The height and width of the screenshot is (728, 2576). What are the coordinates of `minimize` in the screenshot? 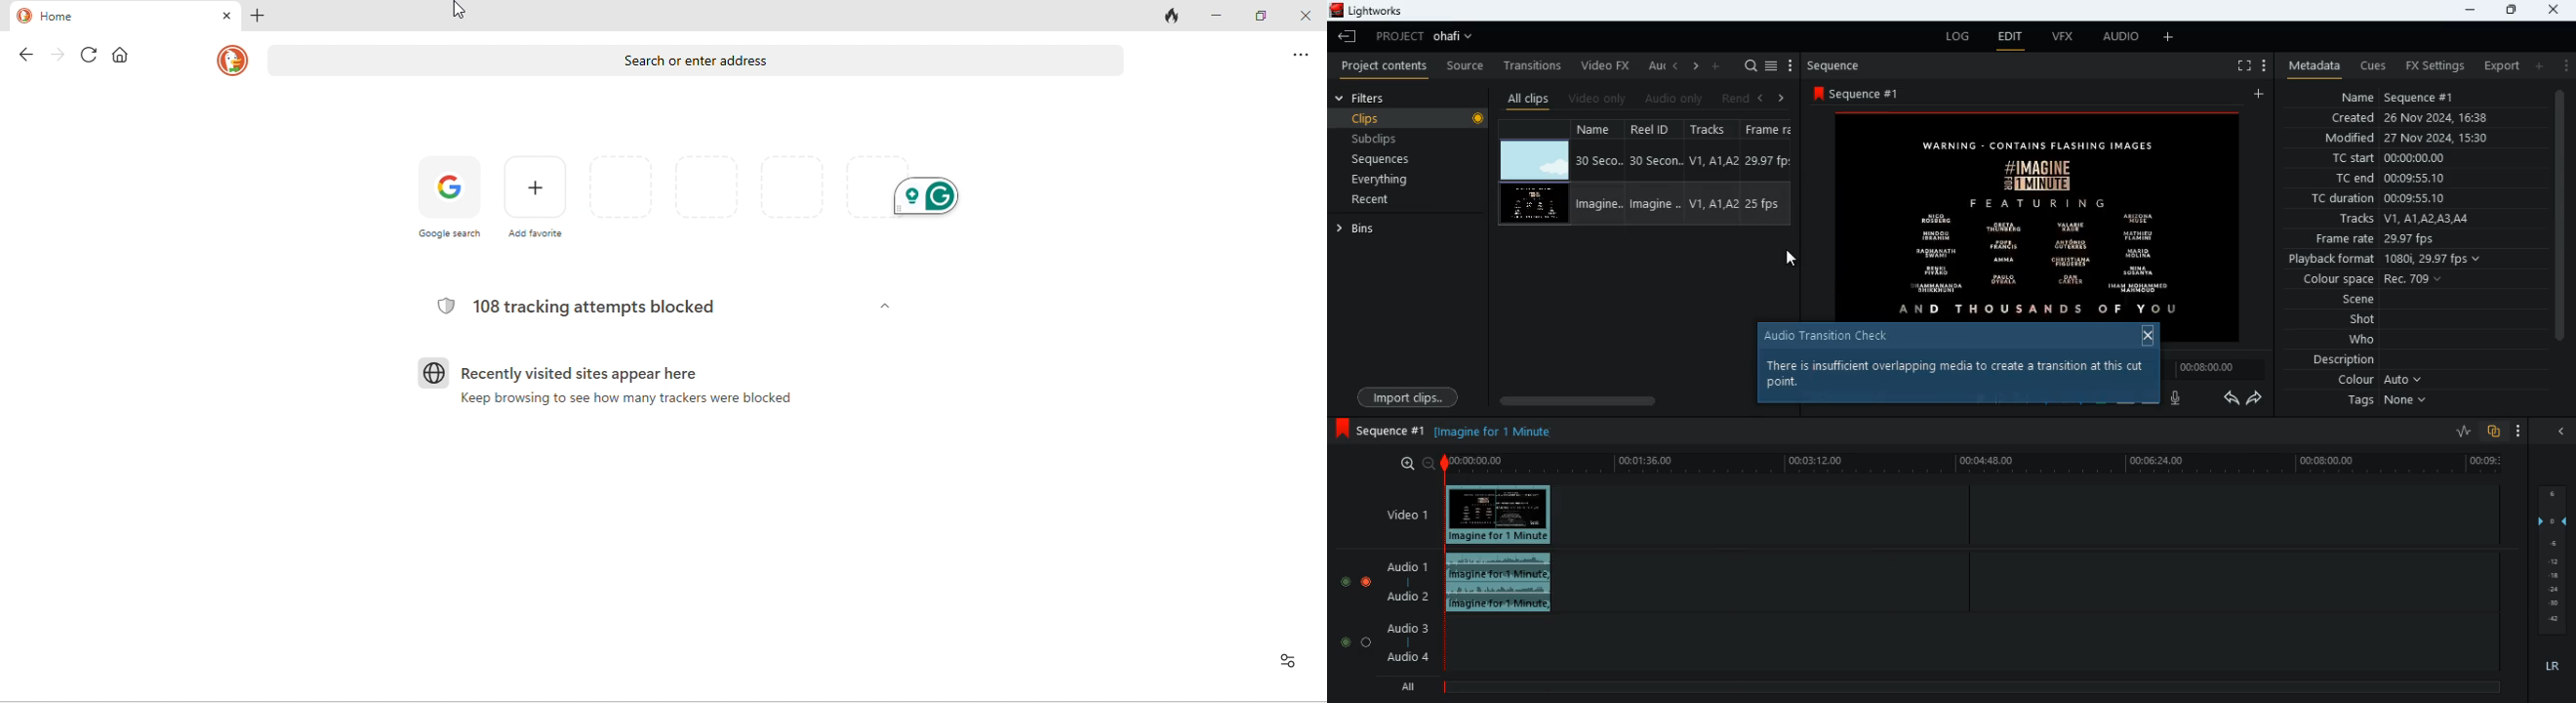 It's located at (1214, 16).